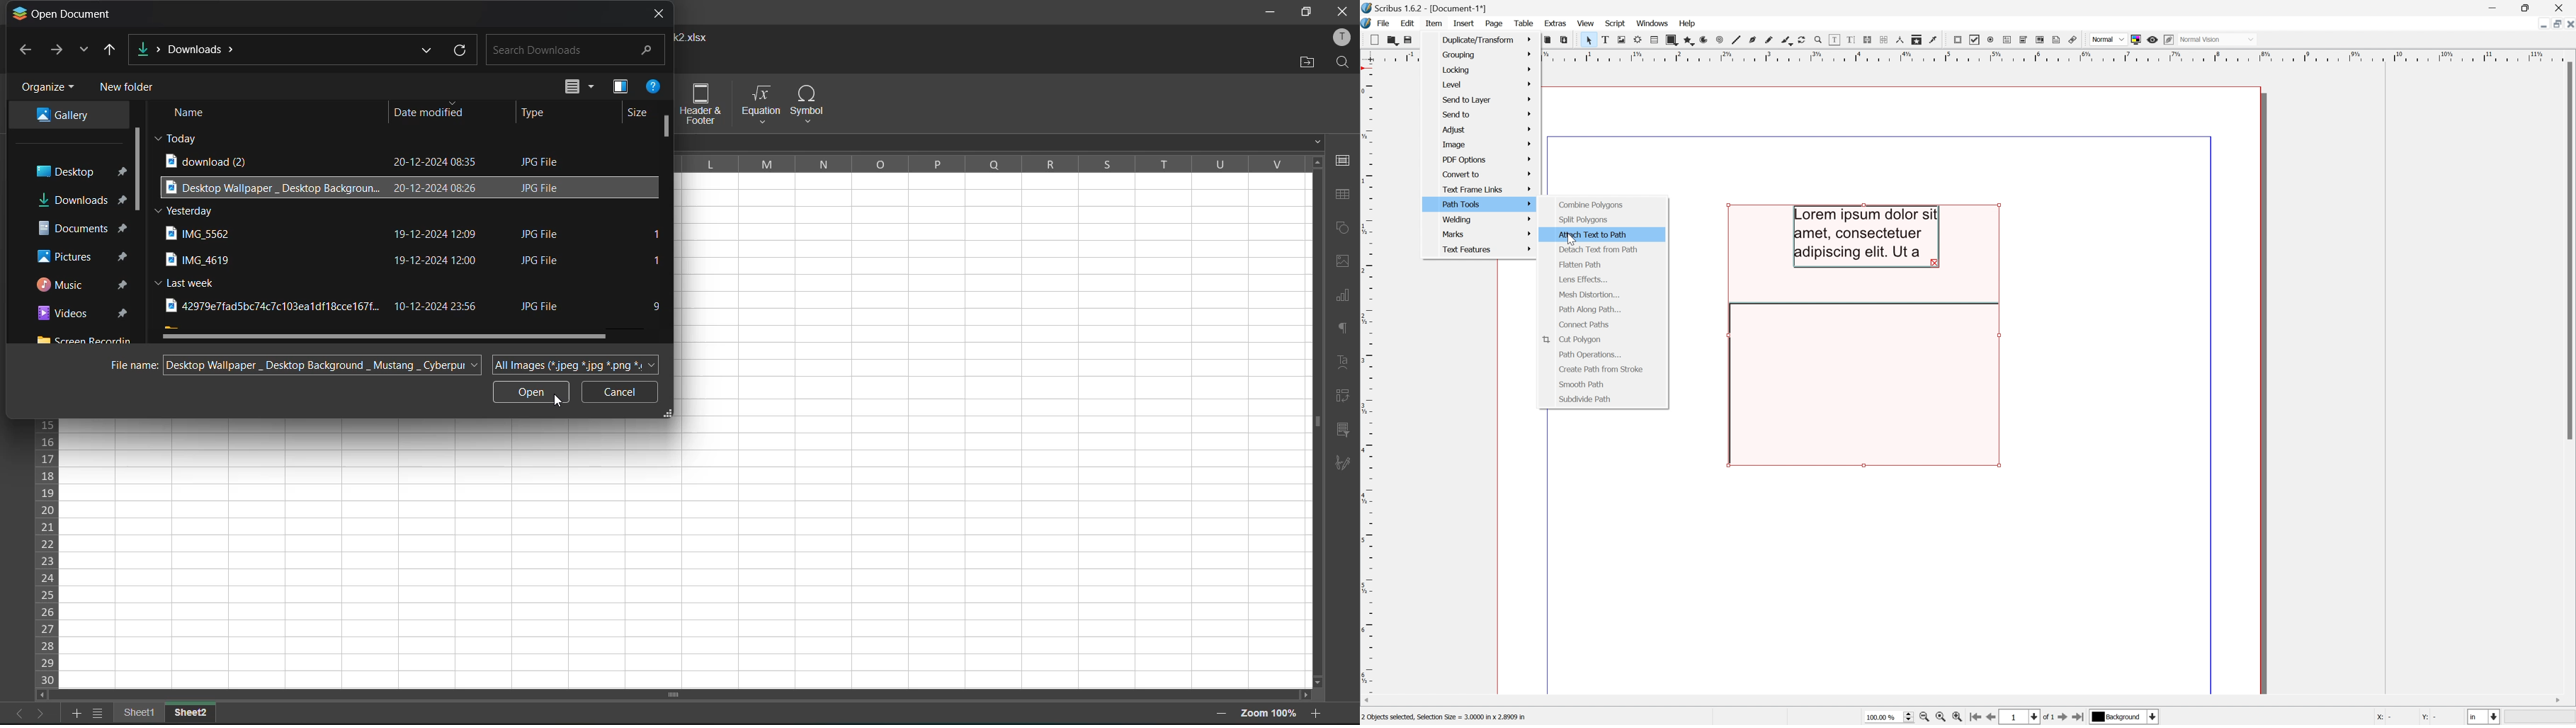 Image resolution: width=2576 pixels, height=728 pixels. Describe the element at coordinates (1445, 718) in the screenshot. I see `2 Objects selected, Selection Size = 3.000 in × 2.8909 in` at that location.